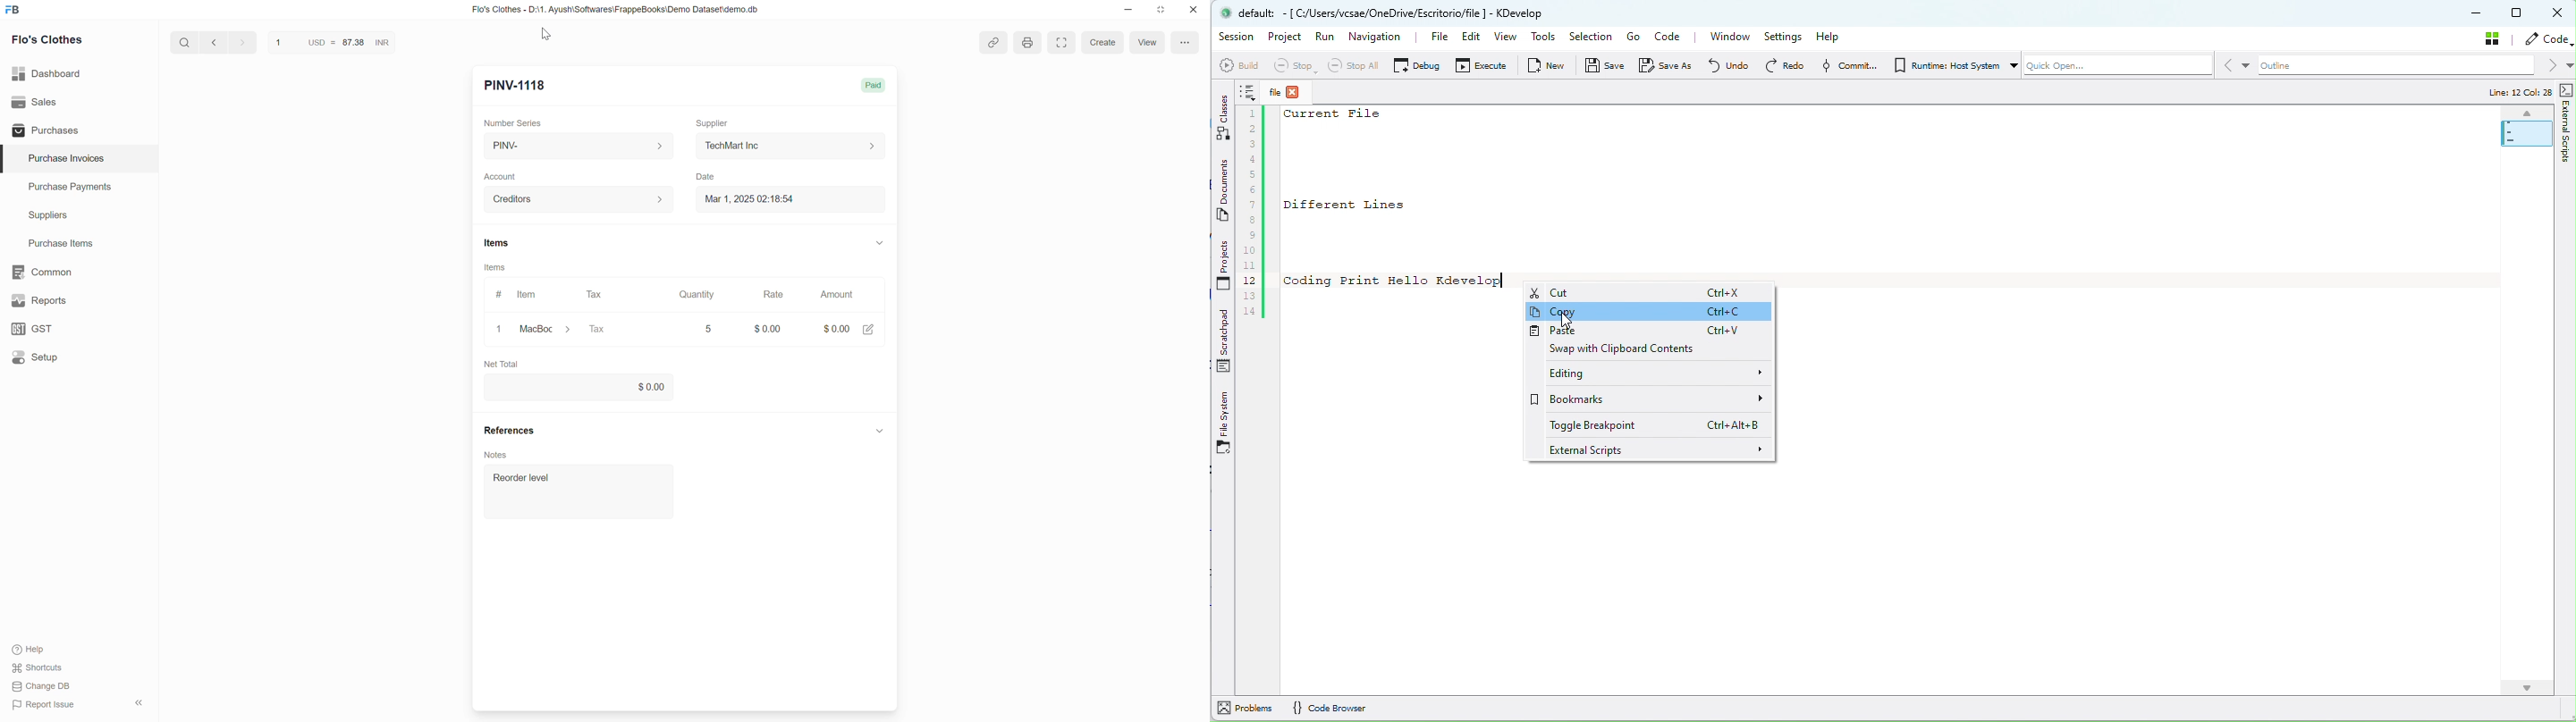 The width and height of the screenshot is (2576, 728). I want to click on Items, so click(497, 243).